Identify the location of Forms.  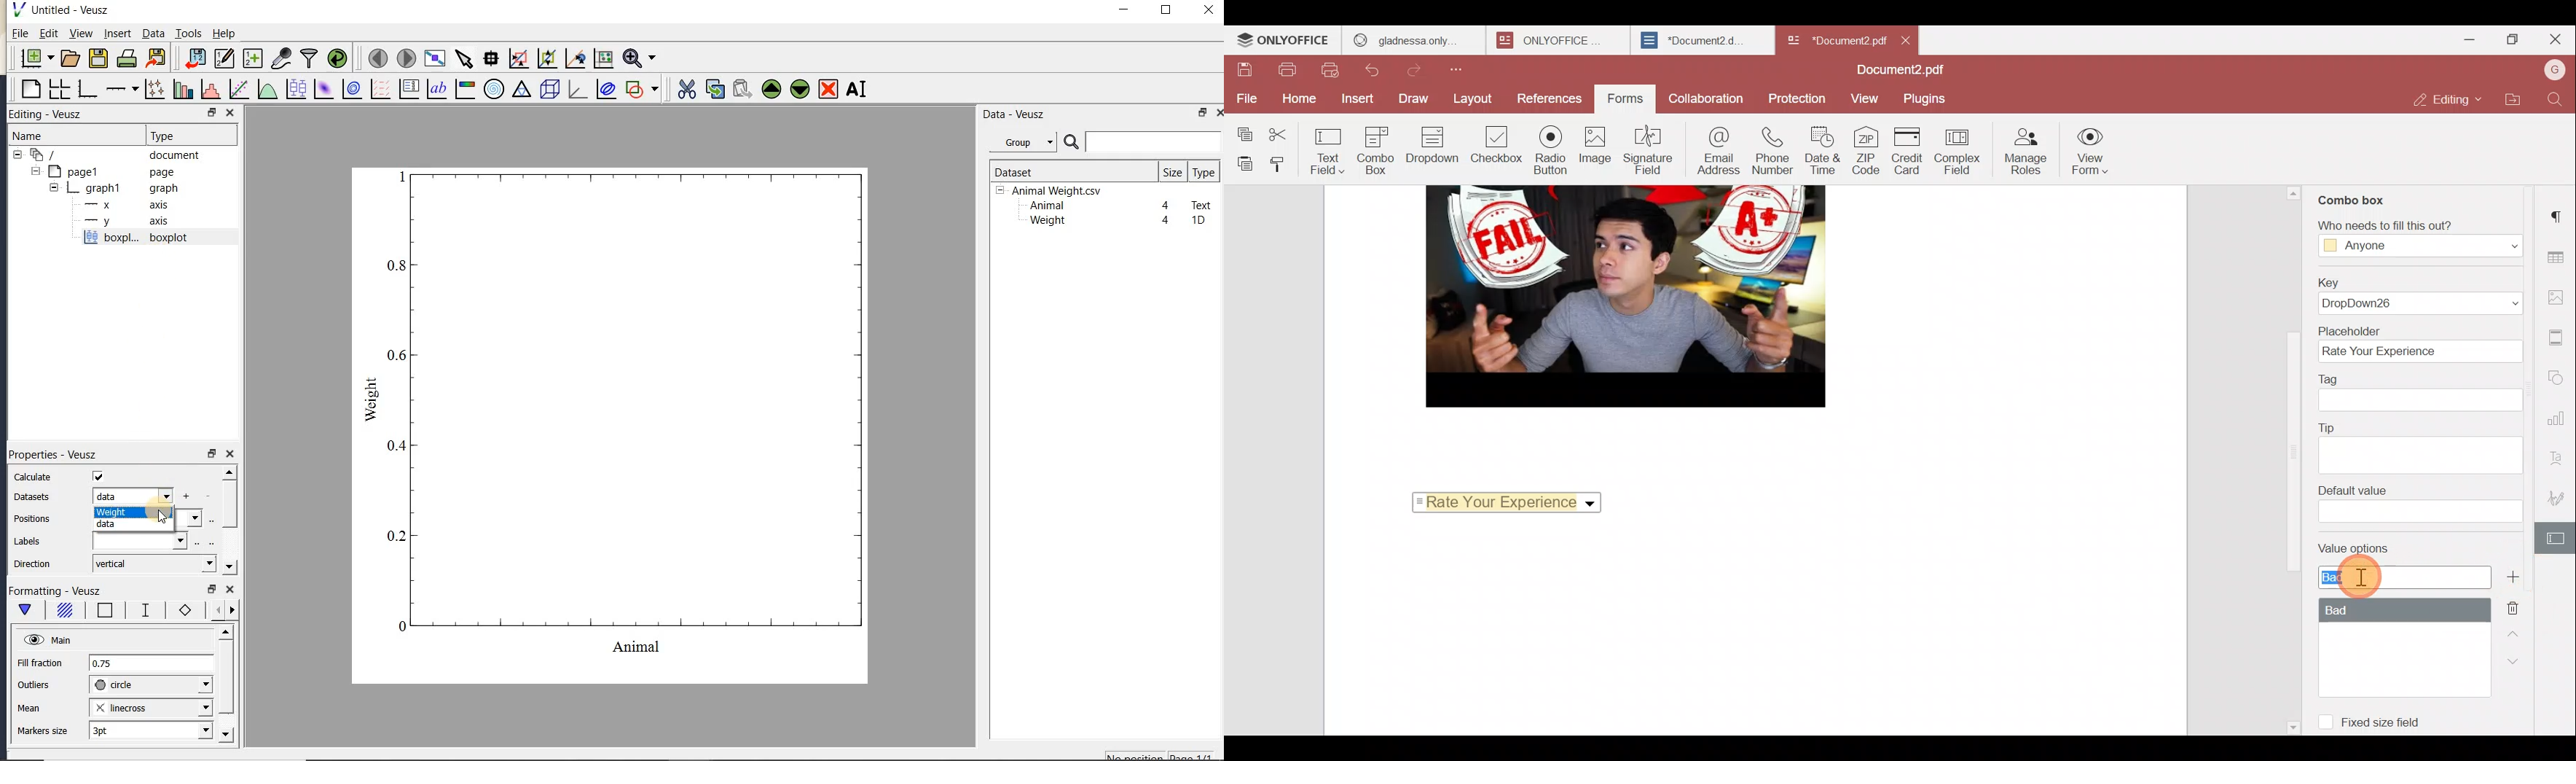
(1620, 99).